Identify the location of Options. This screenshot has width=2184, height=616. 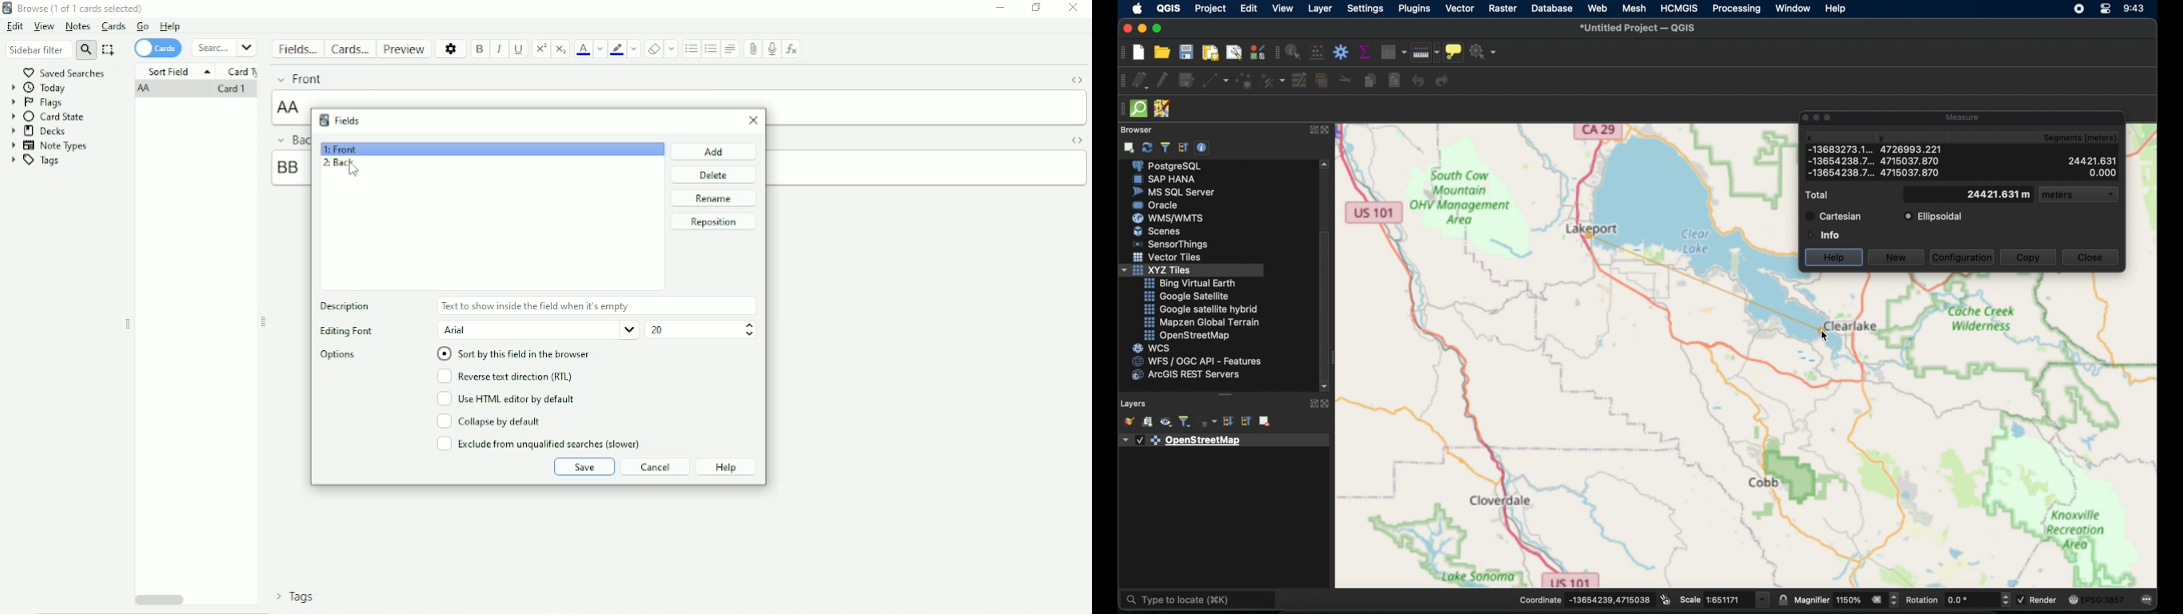
(452, 48).